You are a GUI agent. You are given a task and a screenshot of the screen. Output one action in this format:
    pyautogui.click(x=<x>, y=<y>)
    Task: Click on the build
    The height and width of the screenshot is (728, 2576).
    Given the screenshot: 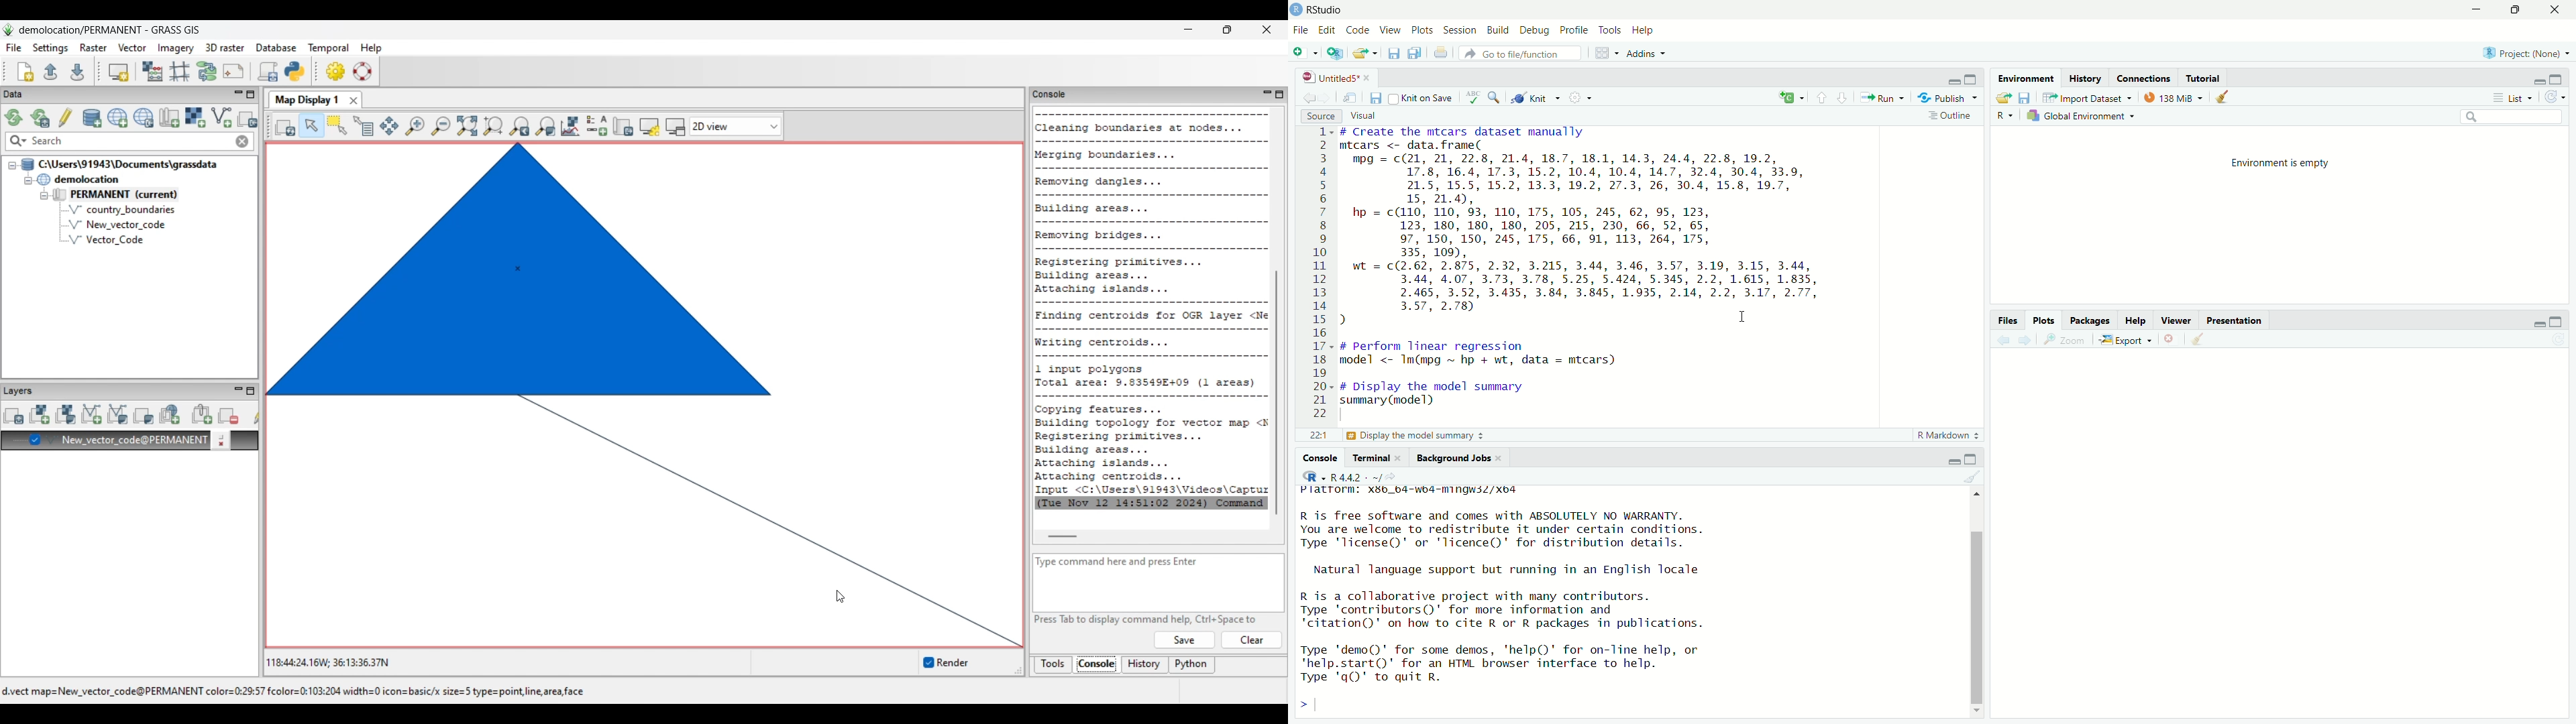 What is the action you would take?
    pyautogui.click(x=1497, y=30)
    